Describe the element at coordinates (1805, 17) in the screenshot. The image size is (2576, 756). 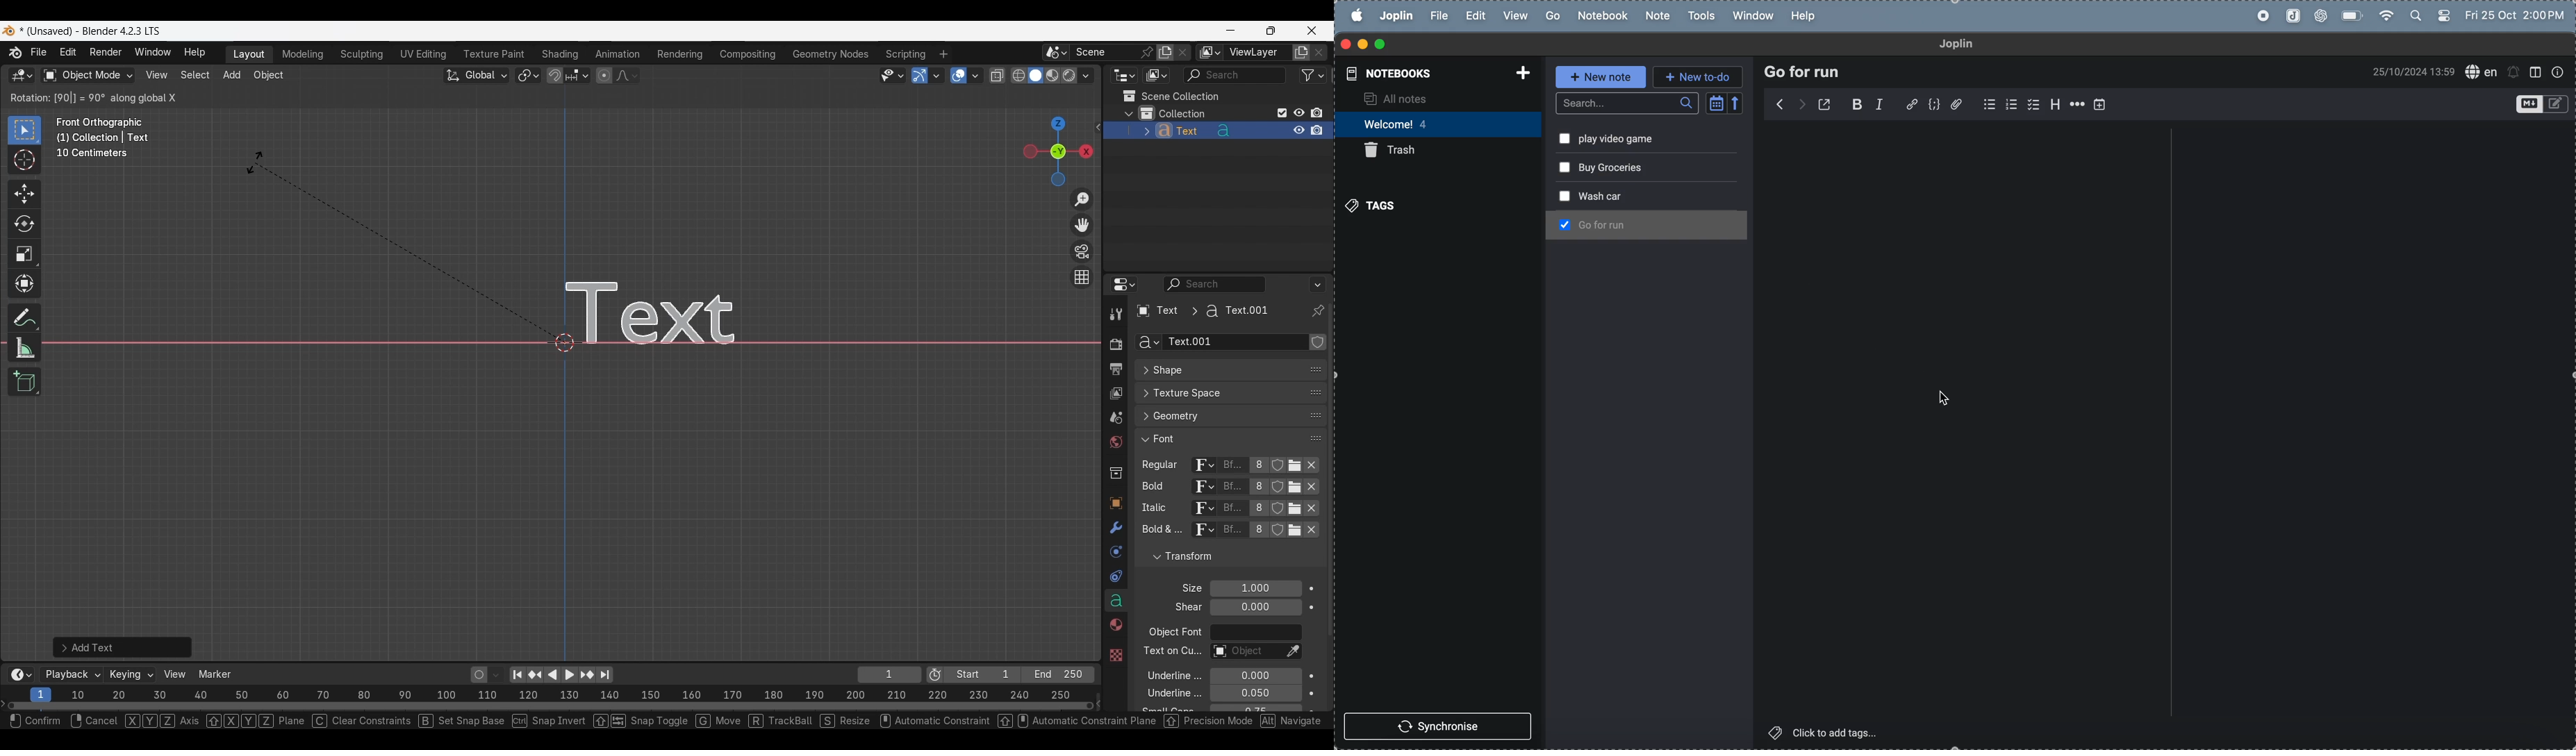
I see `help` at that location.